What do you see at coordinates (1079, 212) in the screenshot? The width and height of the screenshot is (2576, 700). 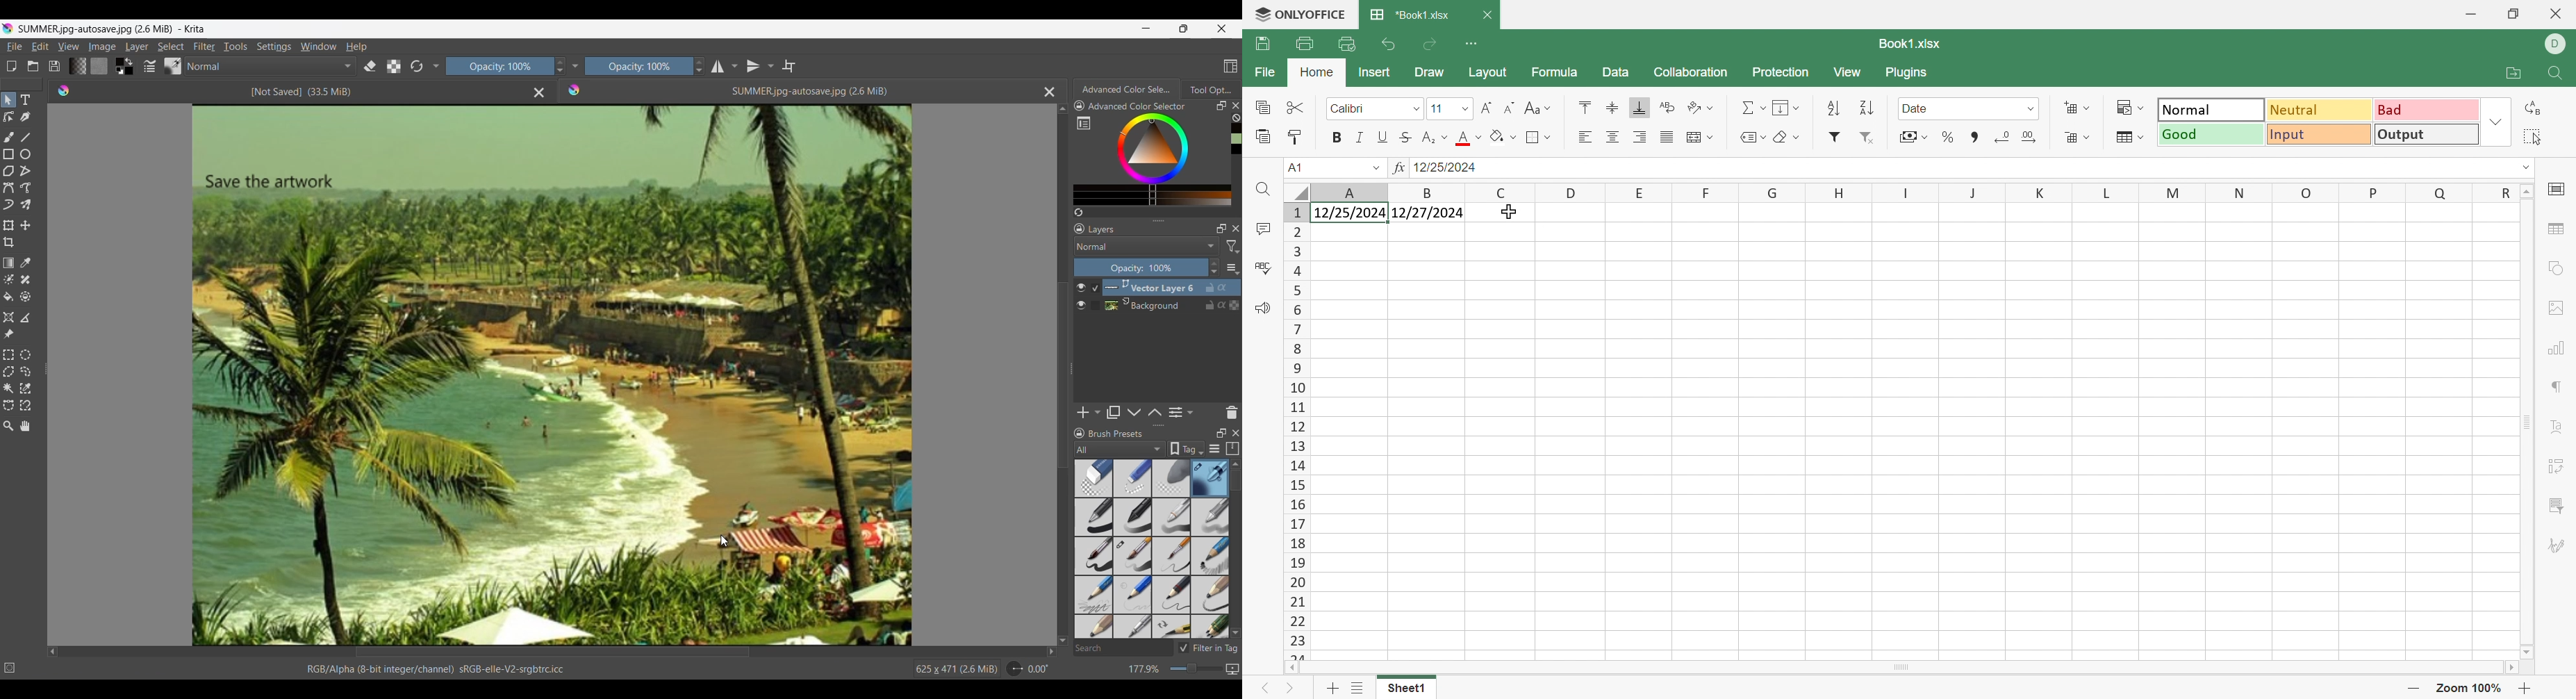 I see `Create a list of colors from the image` at bounding box center [1079, 212].